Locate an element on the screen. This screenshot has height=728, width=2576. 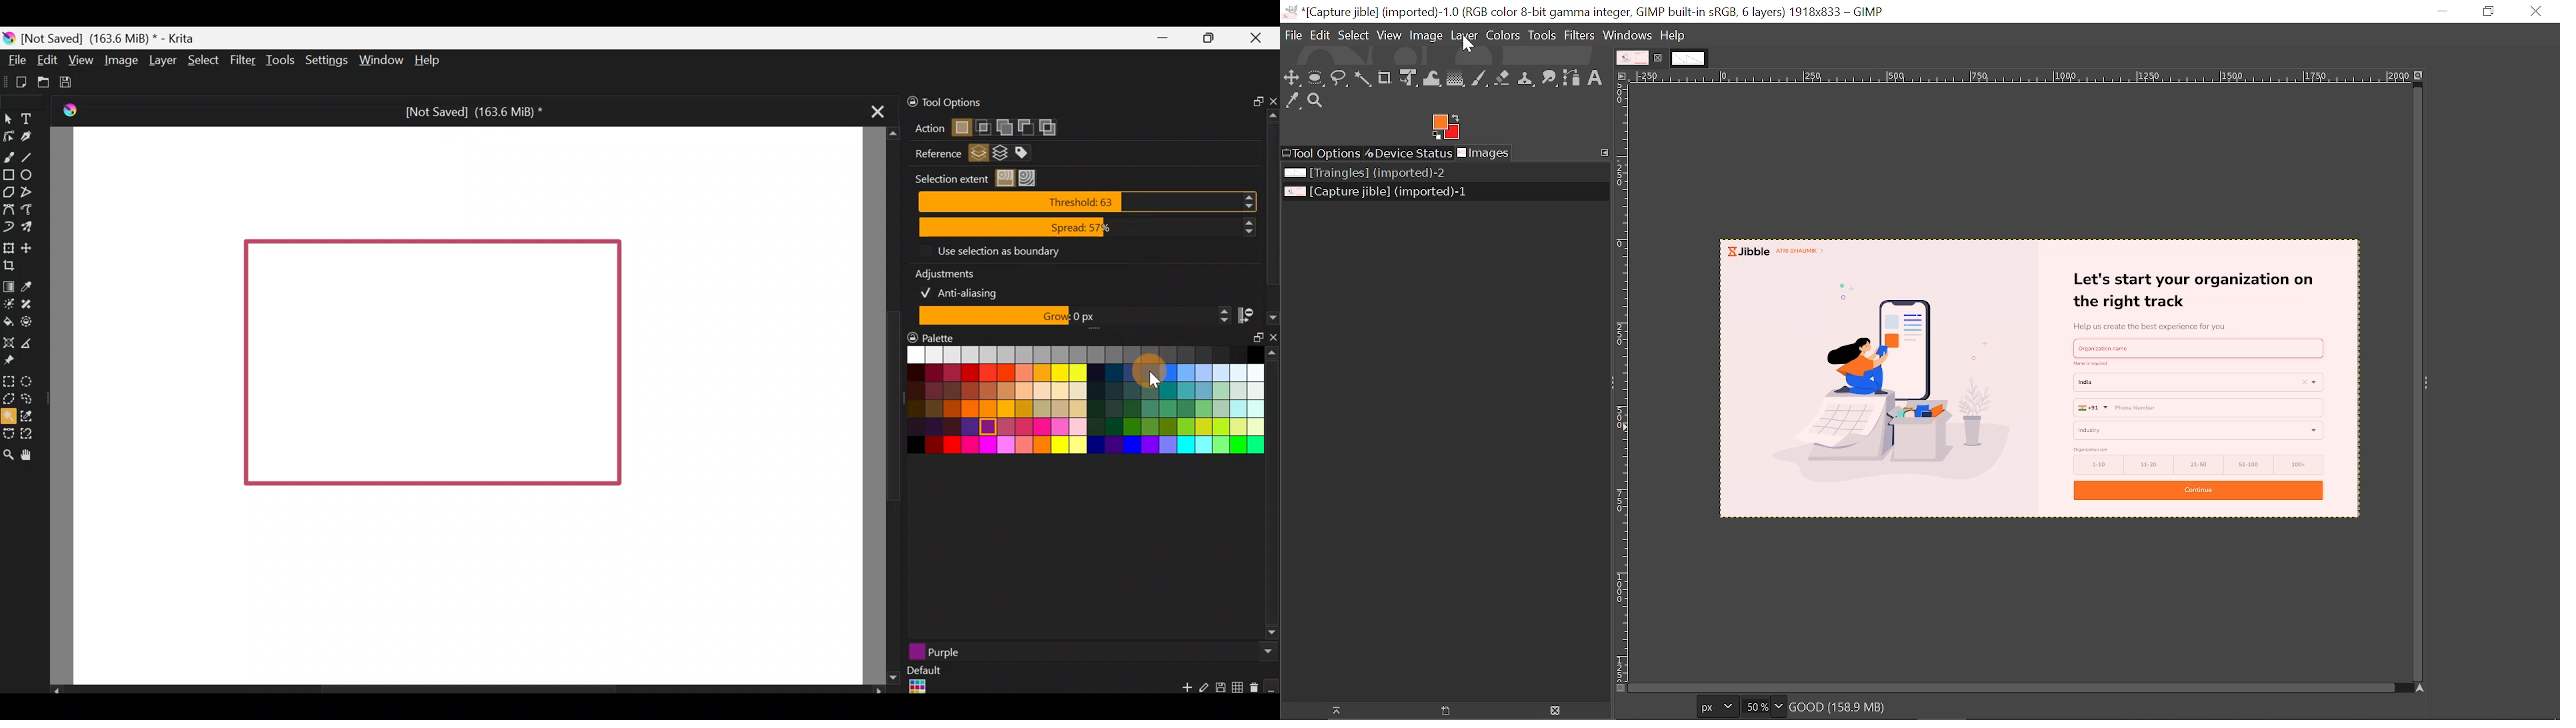
Lock the current palette is located at coordinates (1272, 687).